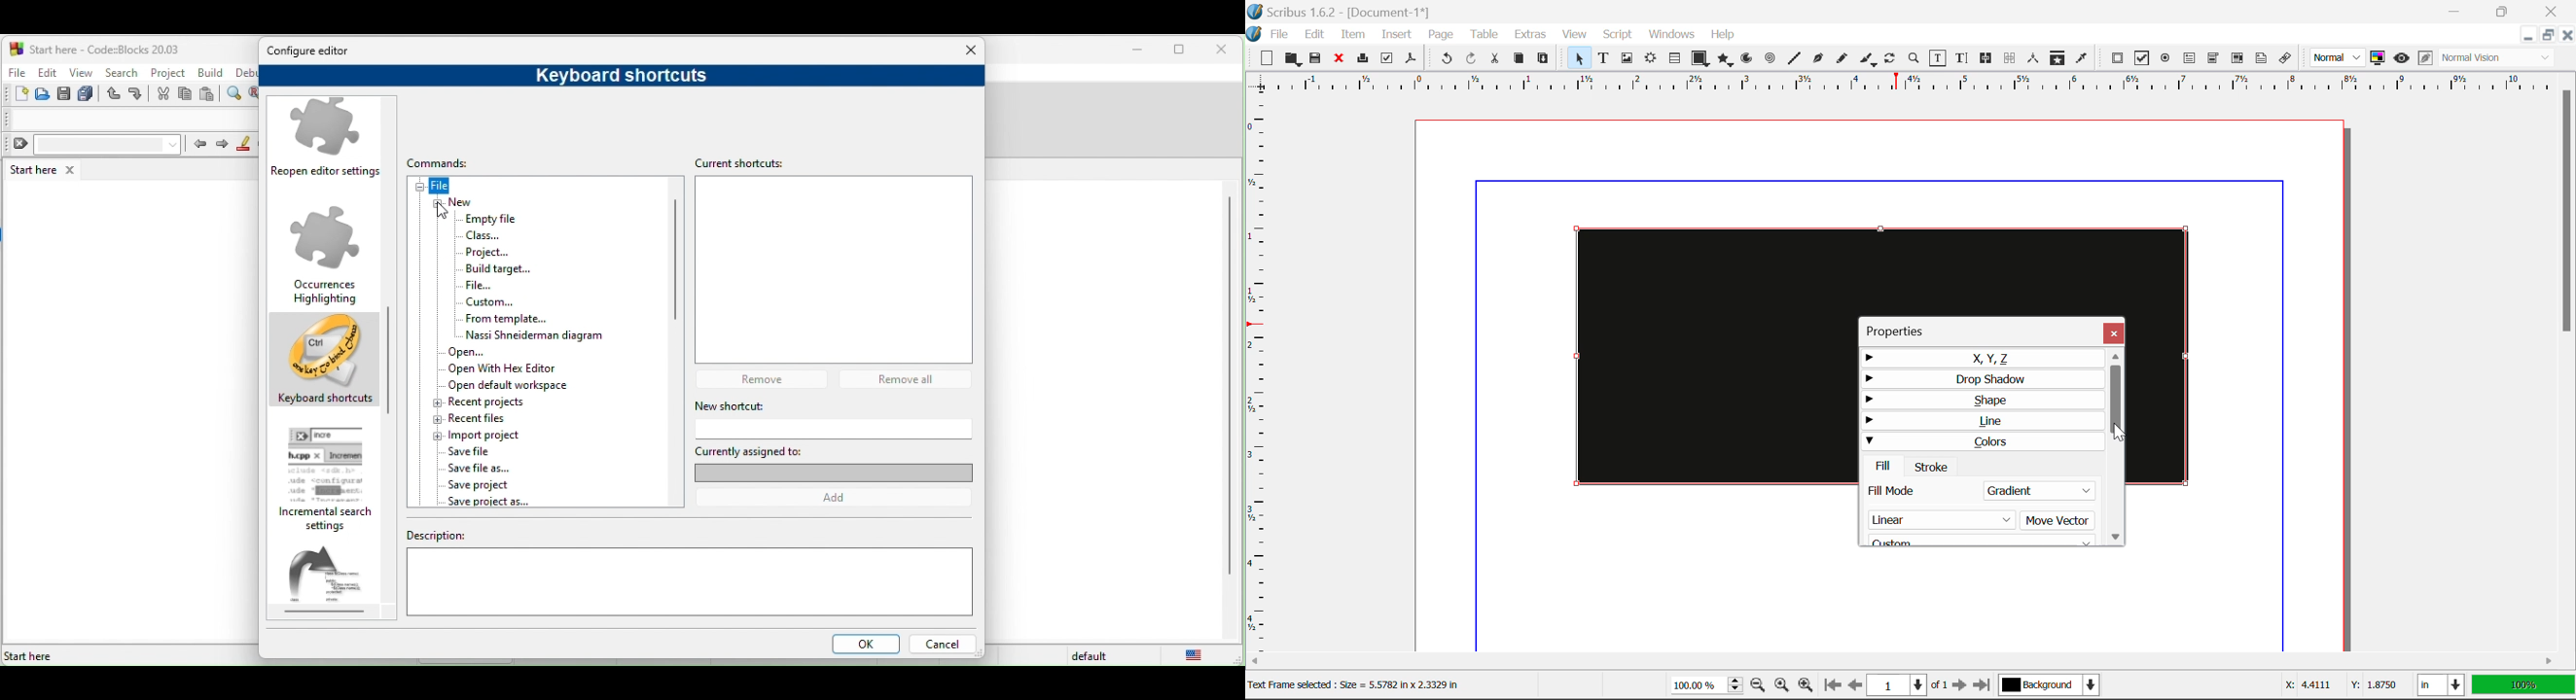 This screenshot has height=700, width=2576. Describe the element at coordinates (2082, 60) in the screenshot. I see `Eyedropper` at that location.